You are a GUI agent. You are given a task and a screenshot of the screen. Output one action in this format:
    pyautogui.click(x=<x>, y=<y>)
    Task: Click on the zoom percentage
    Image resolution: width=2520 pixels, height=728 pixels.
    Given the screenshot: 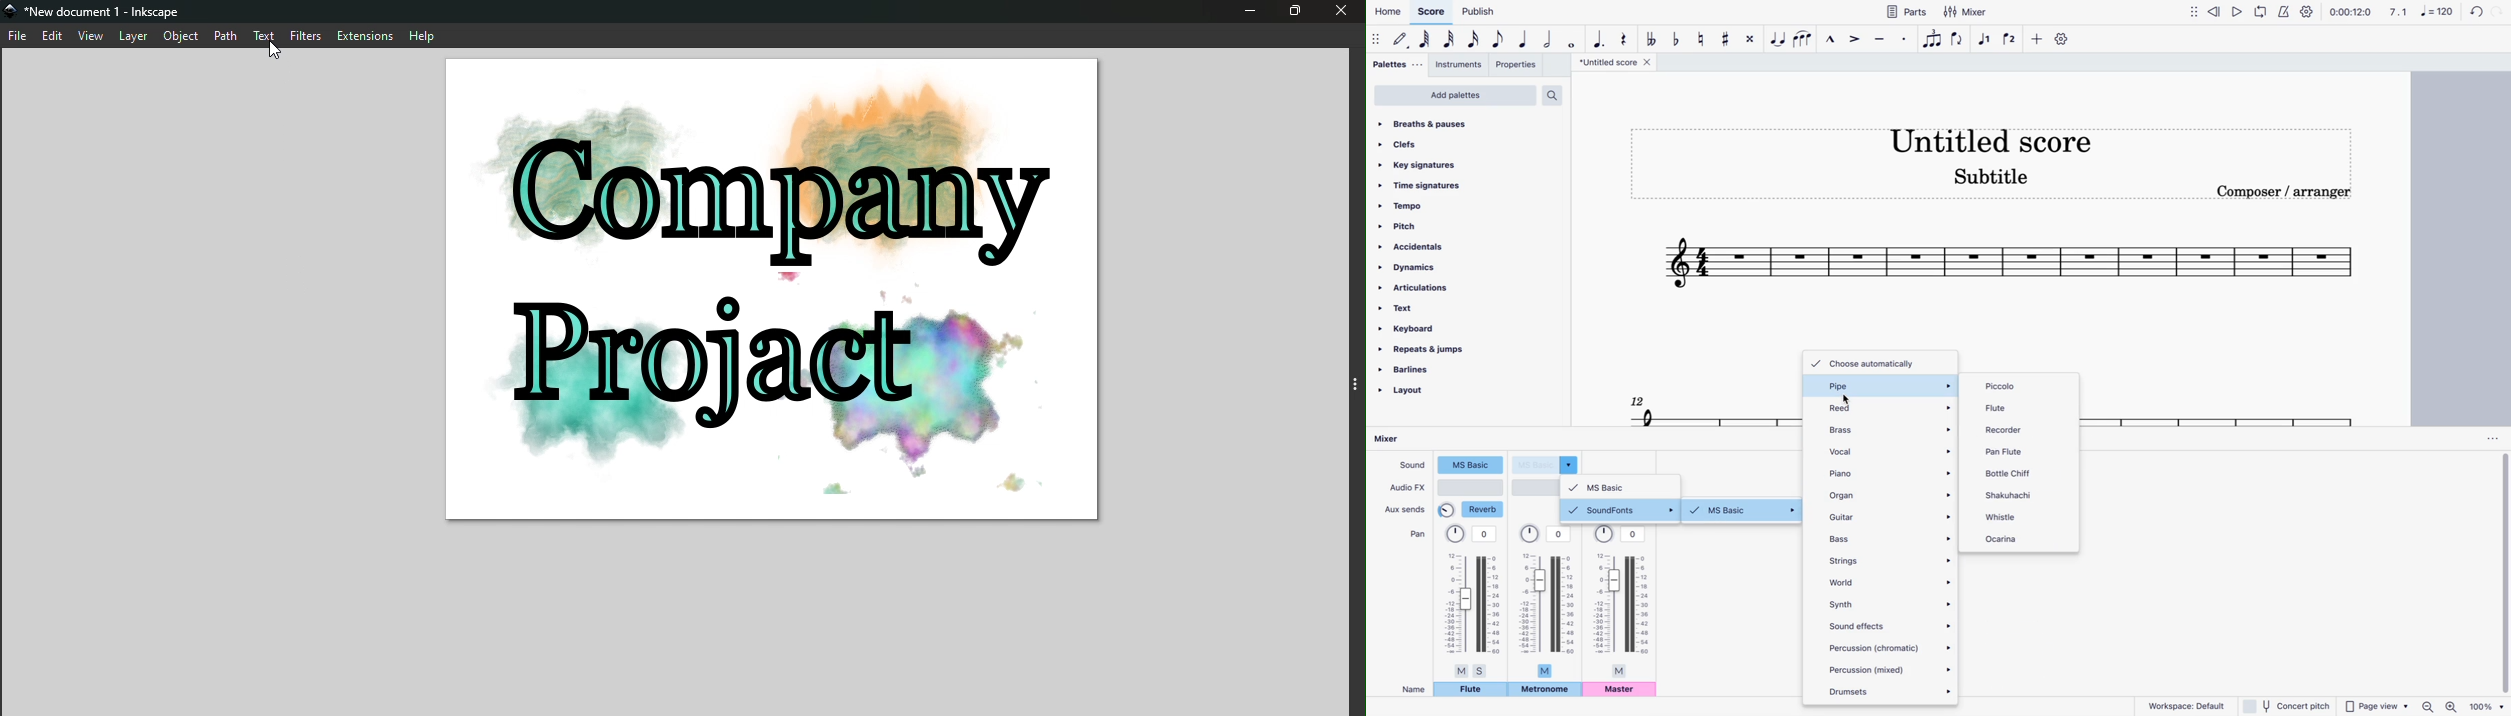 What is the action you would take?
    pyautogui.click(x=2488, y=706)
    